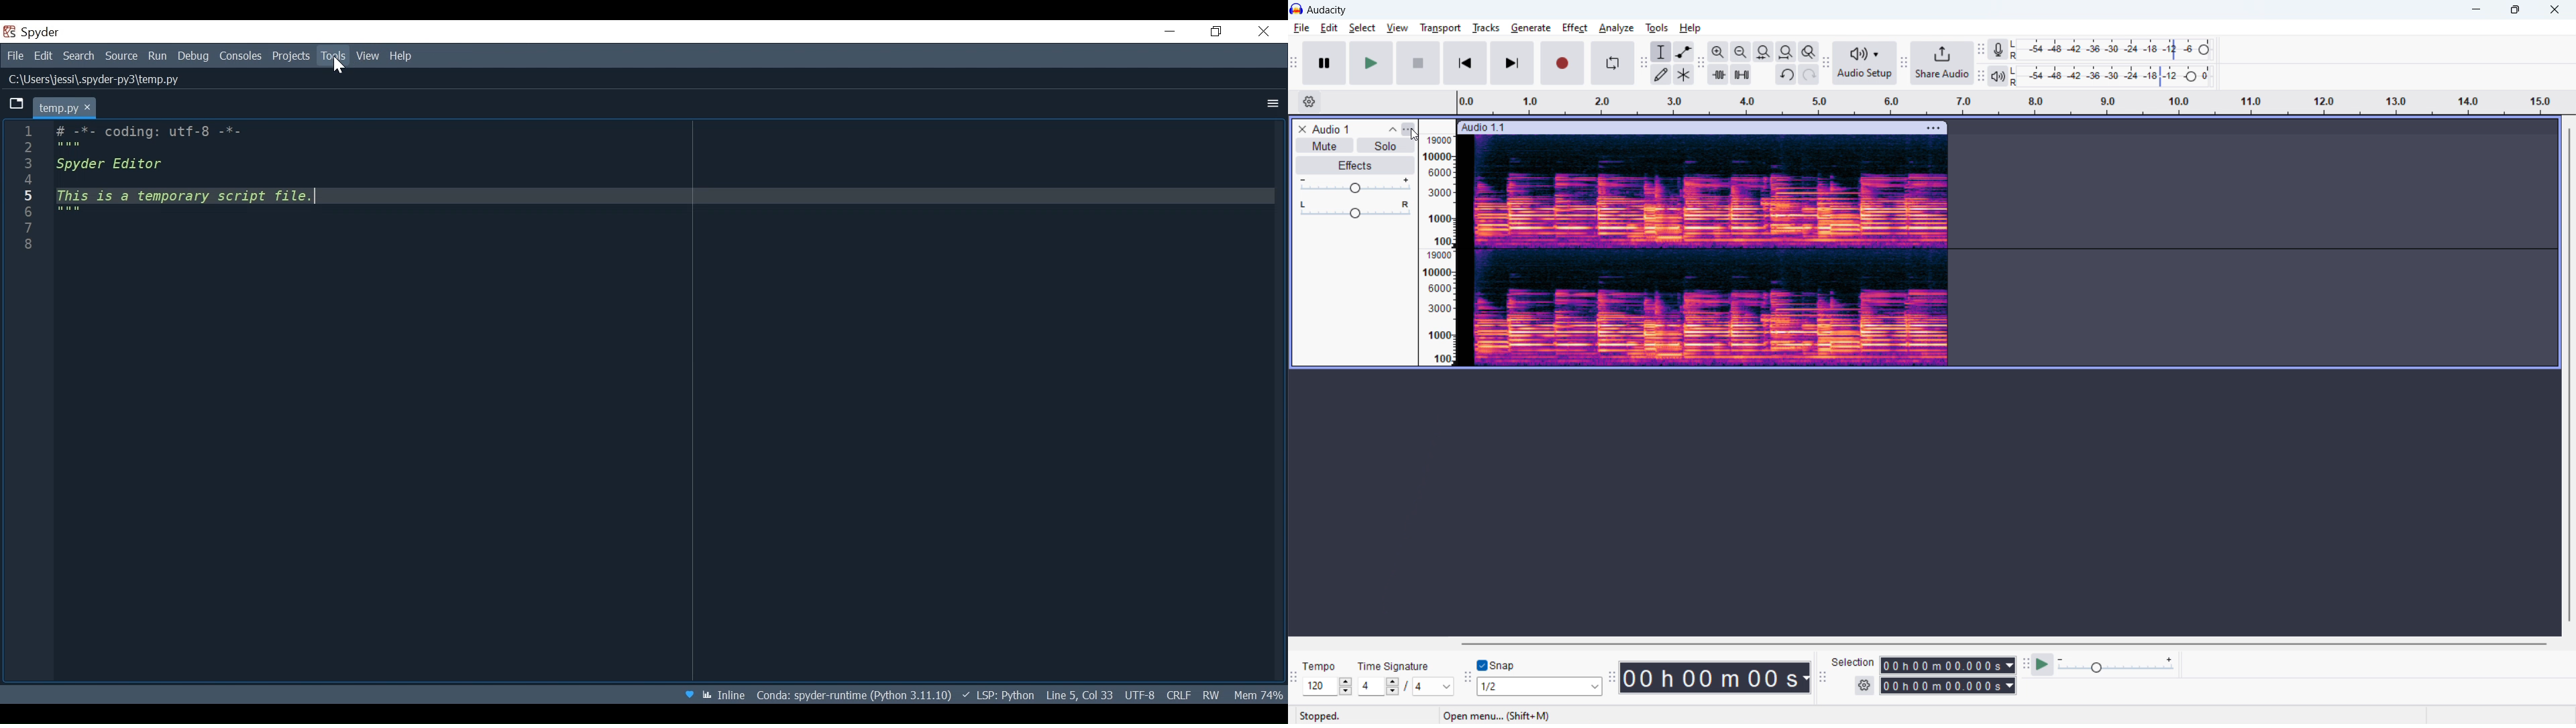 The width and height of the screenshot is (2576, 728). I want to click on redo, so click(1809, 74).